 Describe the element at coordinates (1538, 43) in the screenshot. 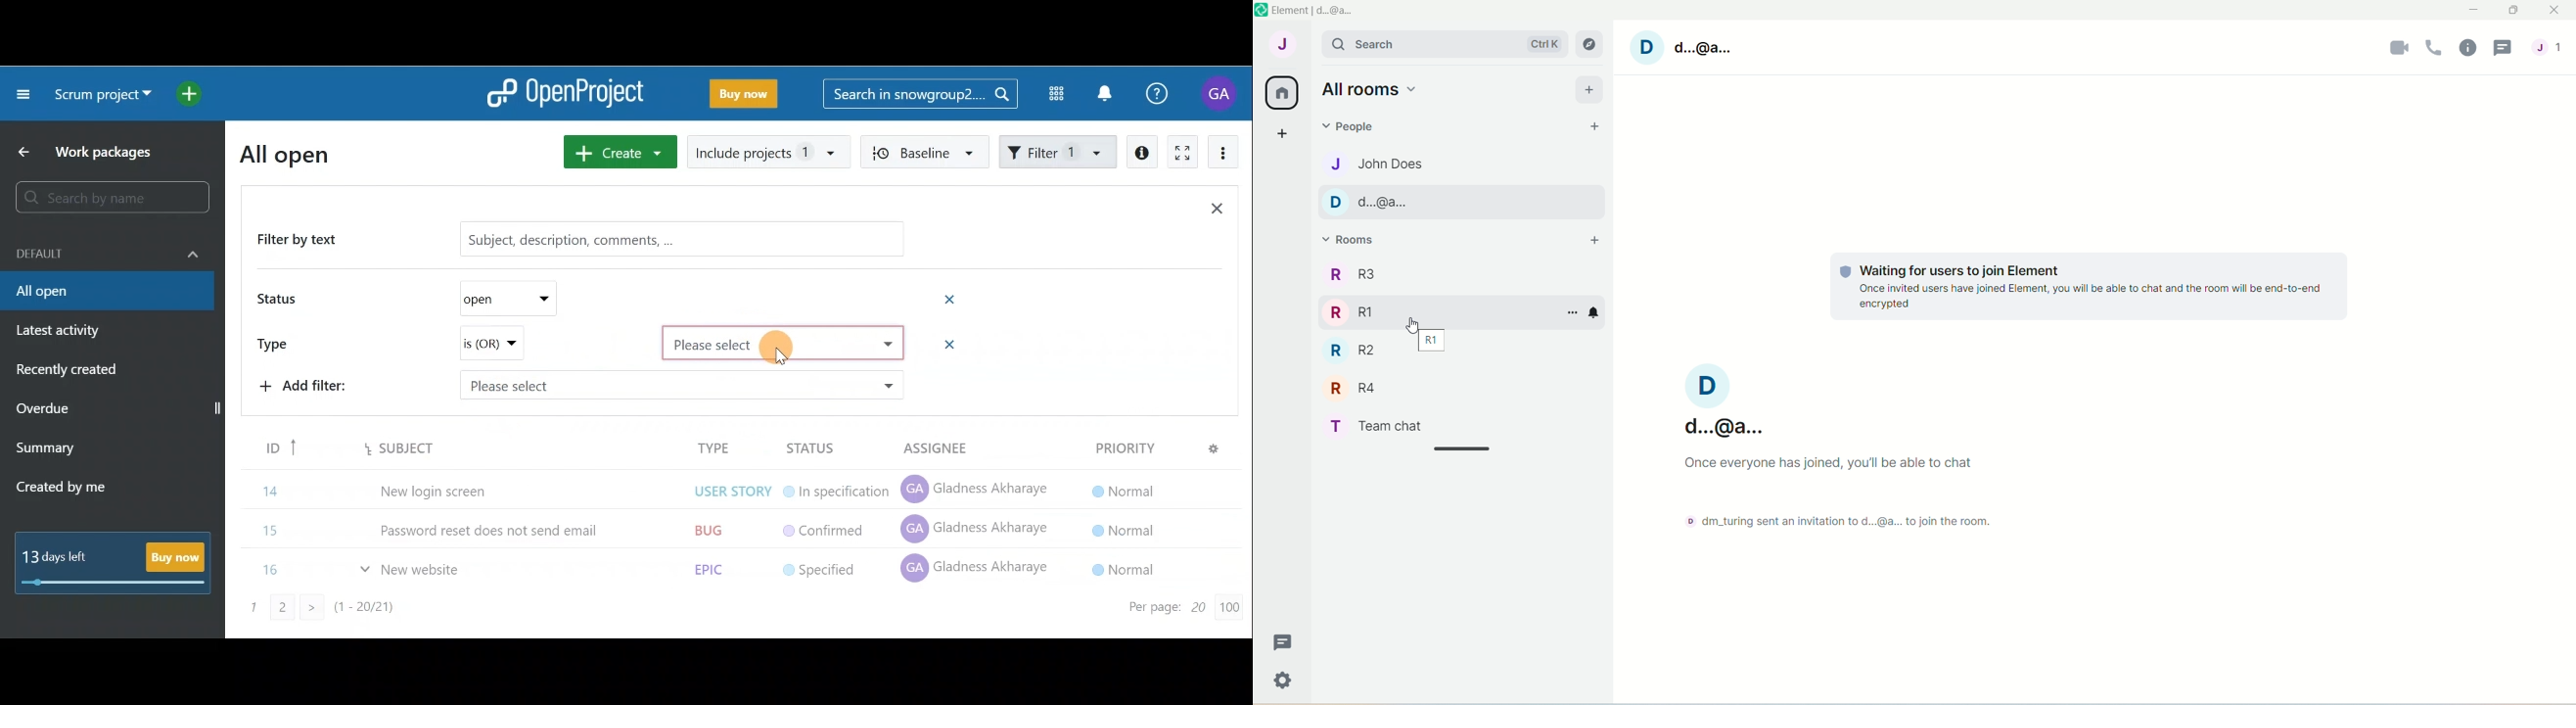

I see `Ctrl K` at that location.